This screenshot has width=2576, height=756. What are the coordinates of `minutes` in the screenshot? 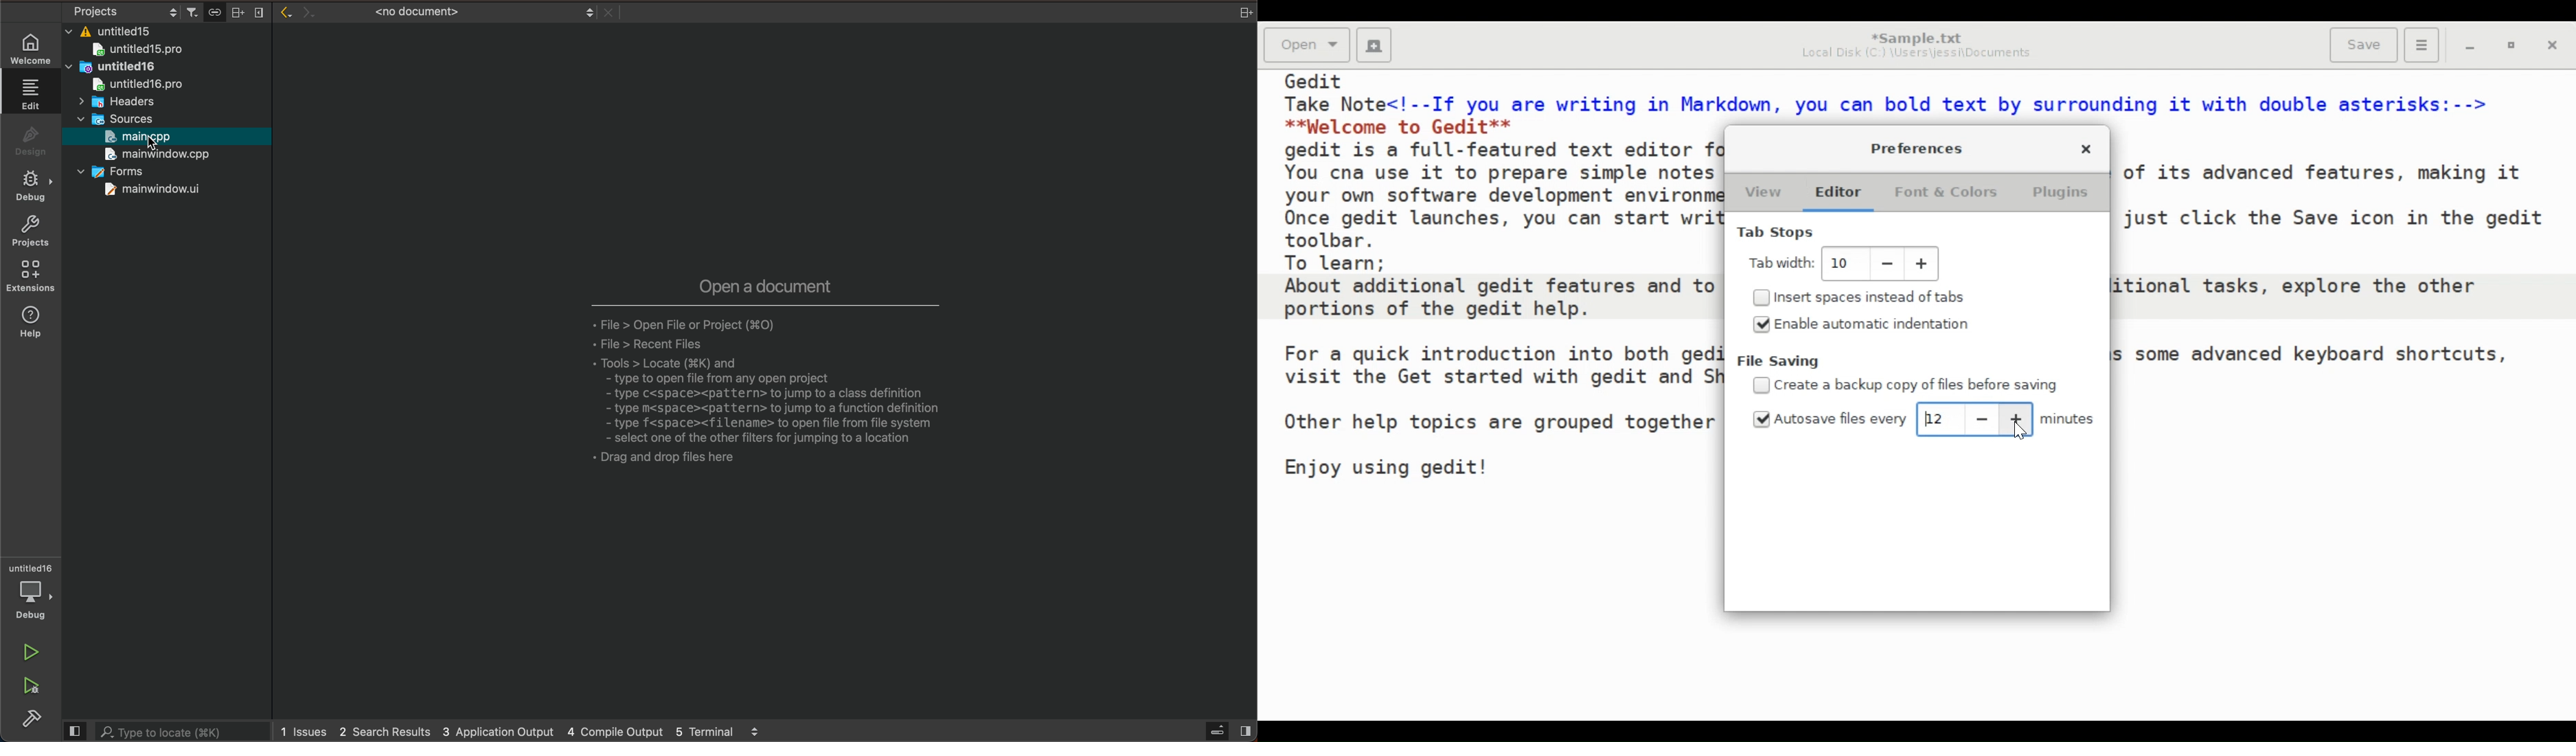 It's located at (2071, 420).